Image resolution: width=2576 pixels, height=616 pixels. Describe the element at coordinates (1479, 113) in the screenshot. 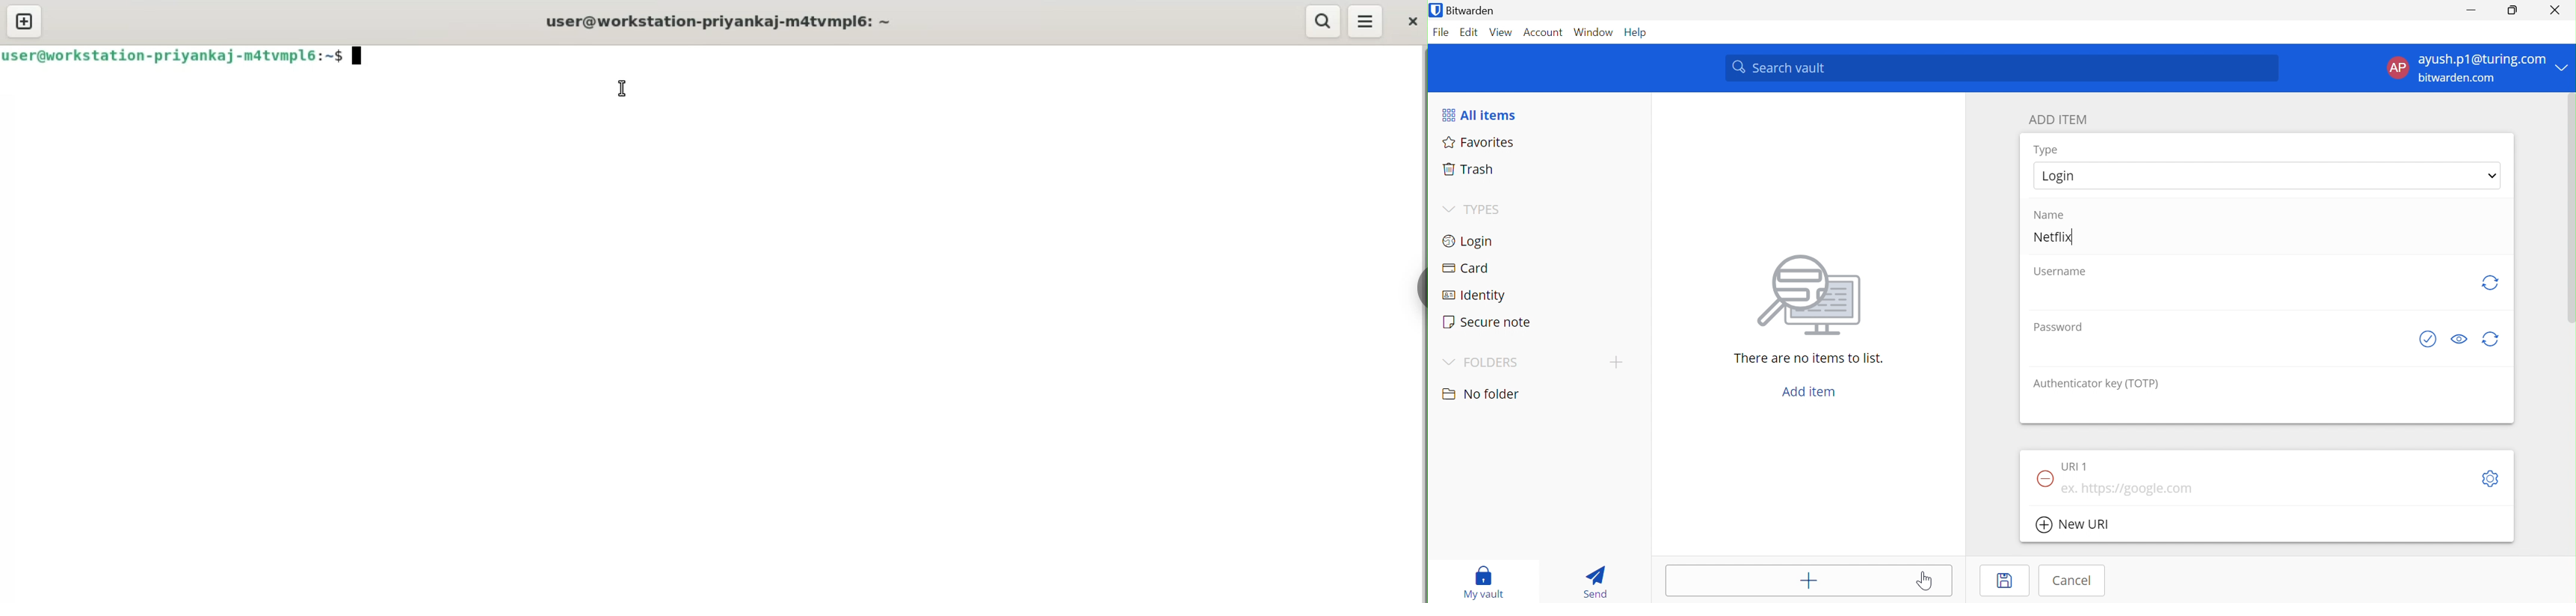

I see `All items` at that location.